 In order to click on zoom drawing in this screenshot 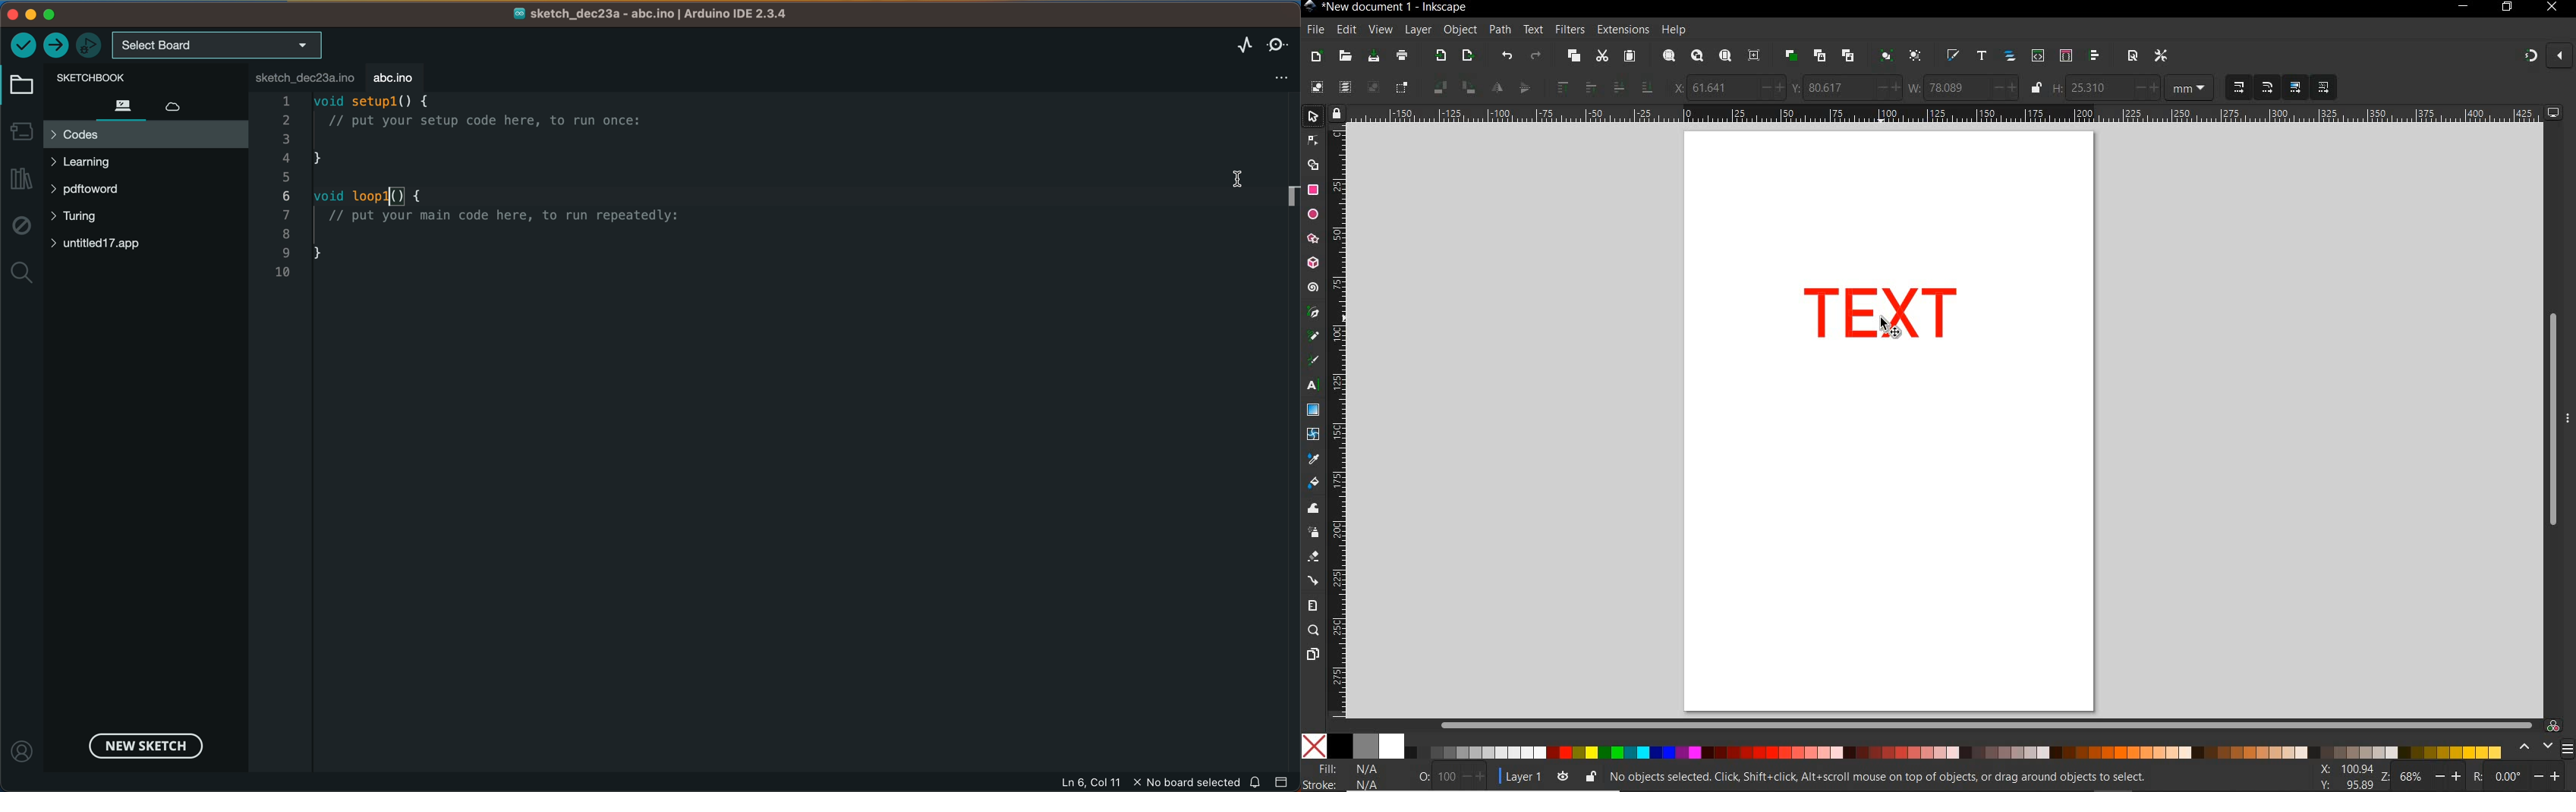, I will do `click(1696, 58)`.